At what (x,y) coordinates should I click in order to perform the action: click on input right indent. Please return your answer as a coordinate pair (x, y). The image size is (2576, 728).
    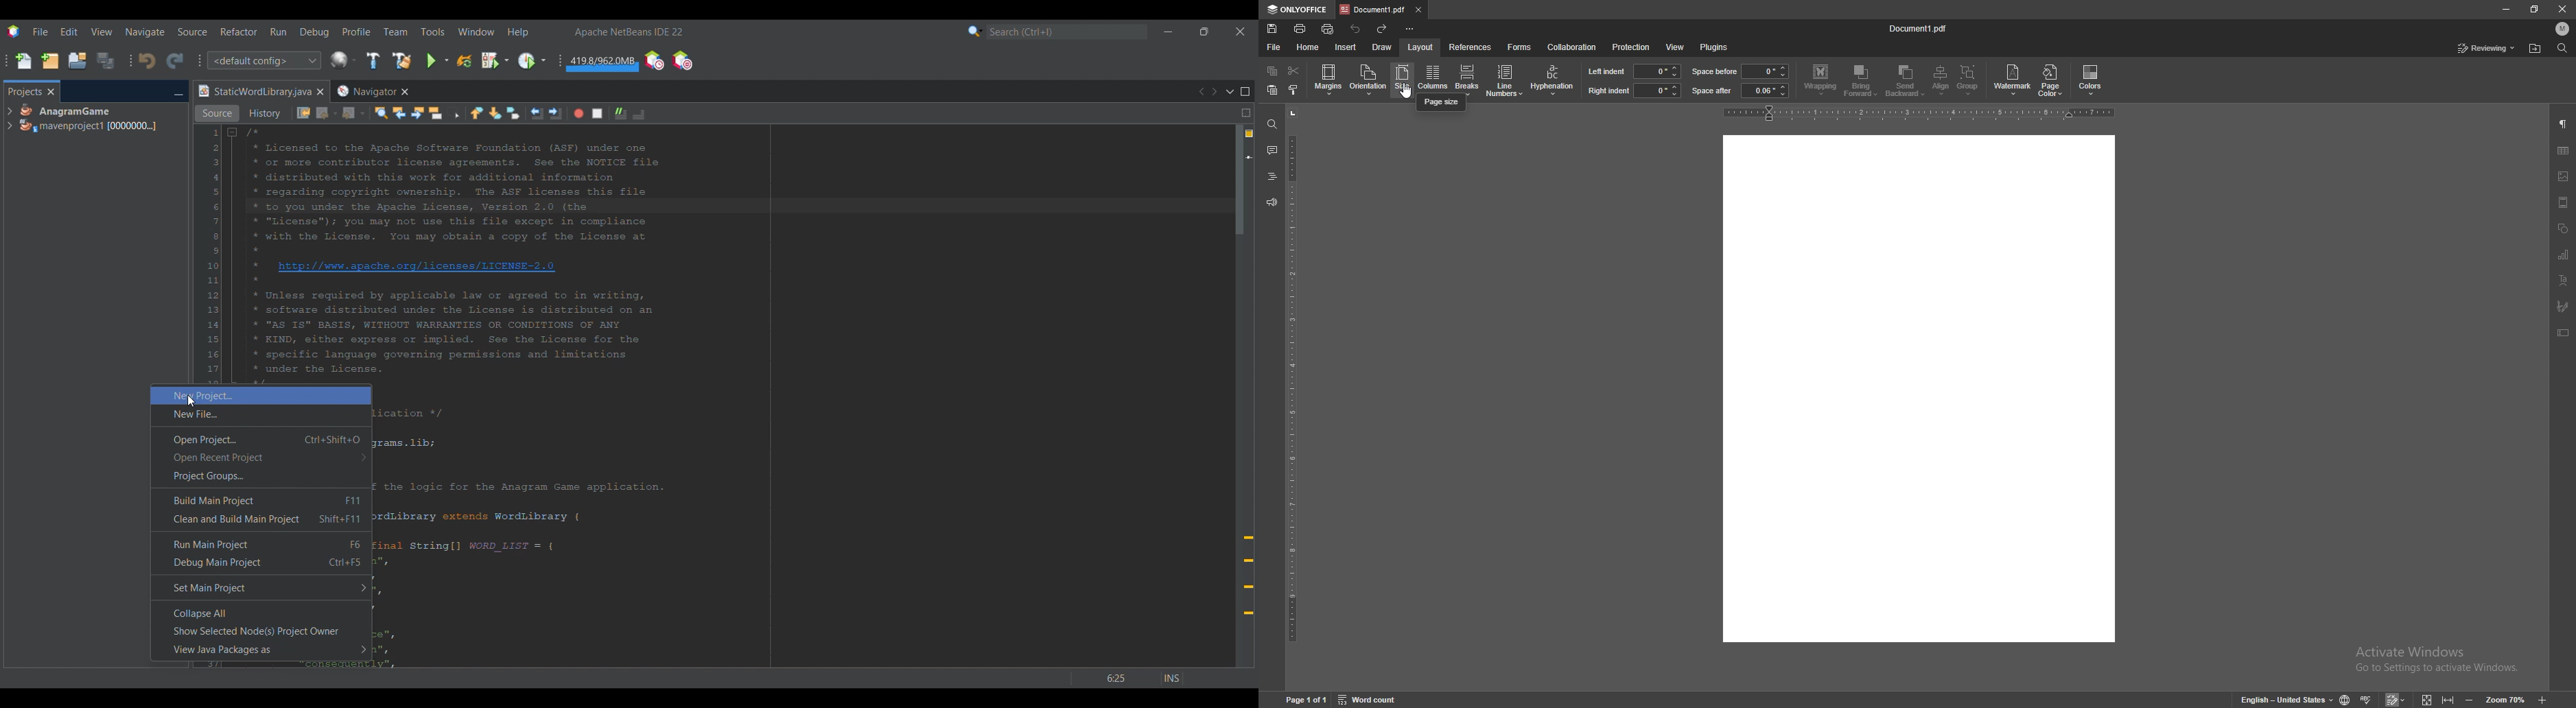
    Looking at the image, I should click on (1656, 90).